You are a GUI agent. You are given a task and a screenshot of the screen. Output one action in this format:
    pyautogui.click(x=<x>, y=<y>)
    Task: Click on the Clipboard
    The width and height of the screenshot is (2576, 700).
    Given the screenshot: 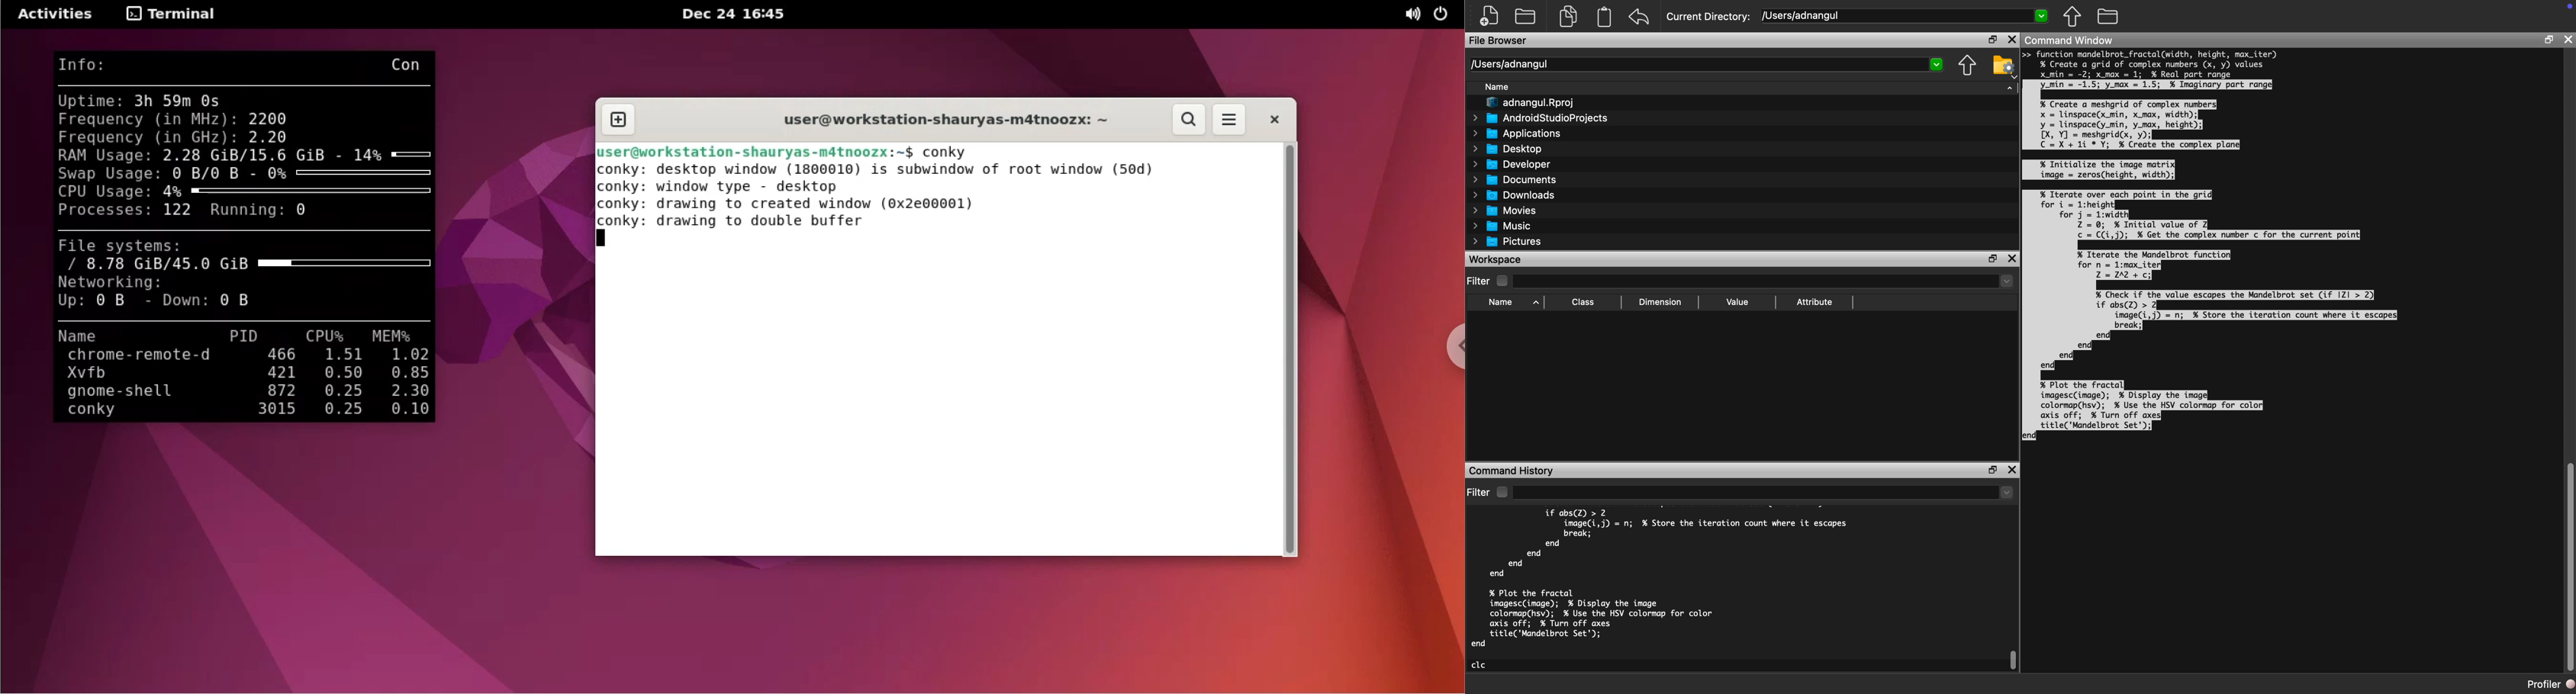 What is the action you would take?
    pyautogui.click(x=1604, y=19)
    